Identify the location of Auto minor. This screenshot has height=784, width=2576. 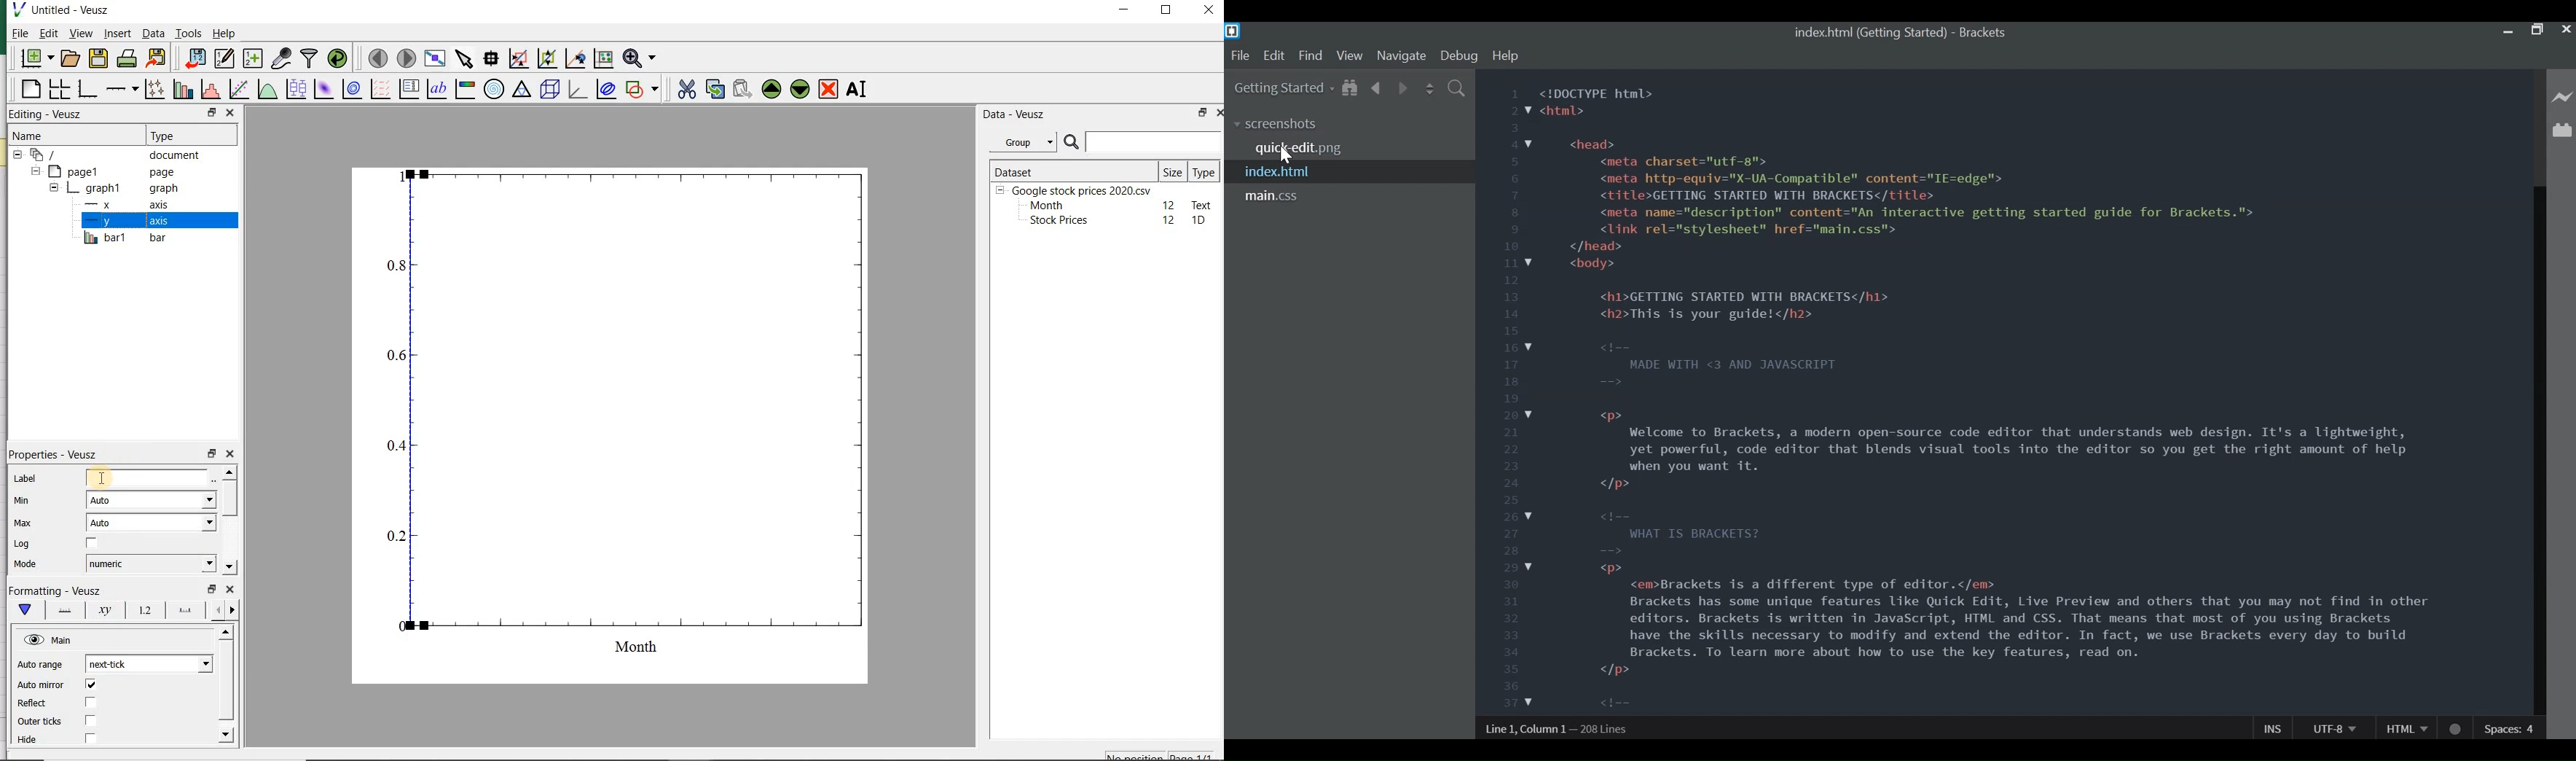
(41, 685).